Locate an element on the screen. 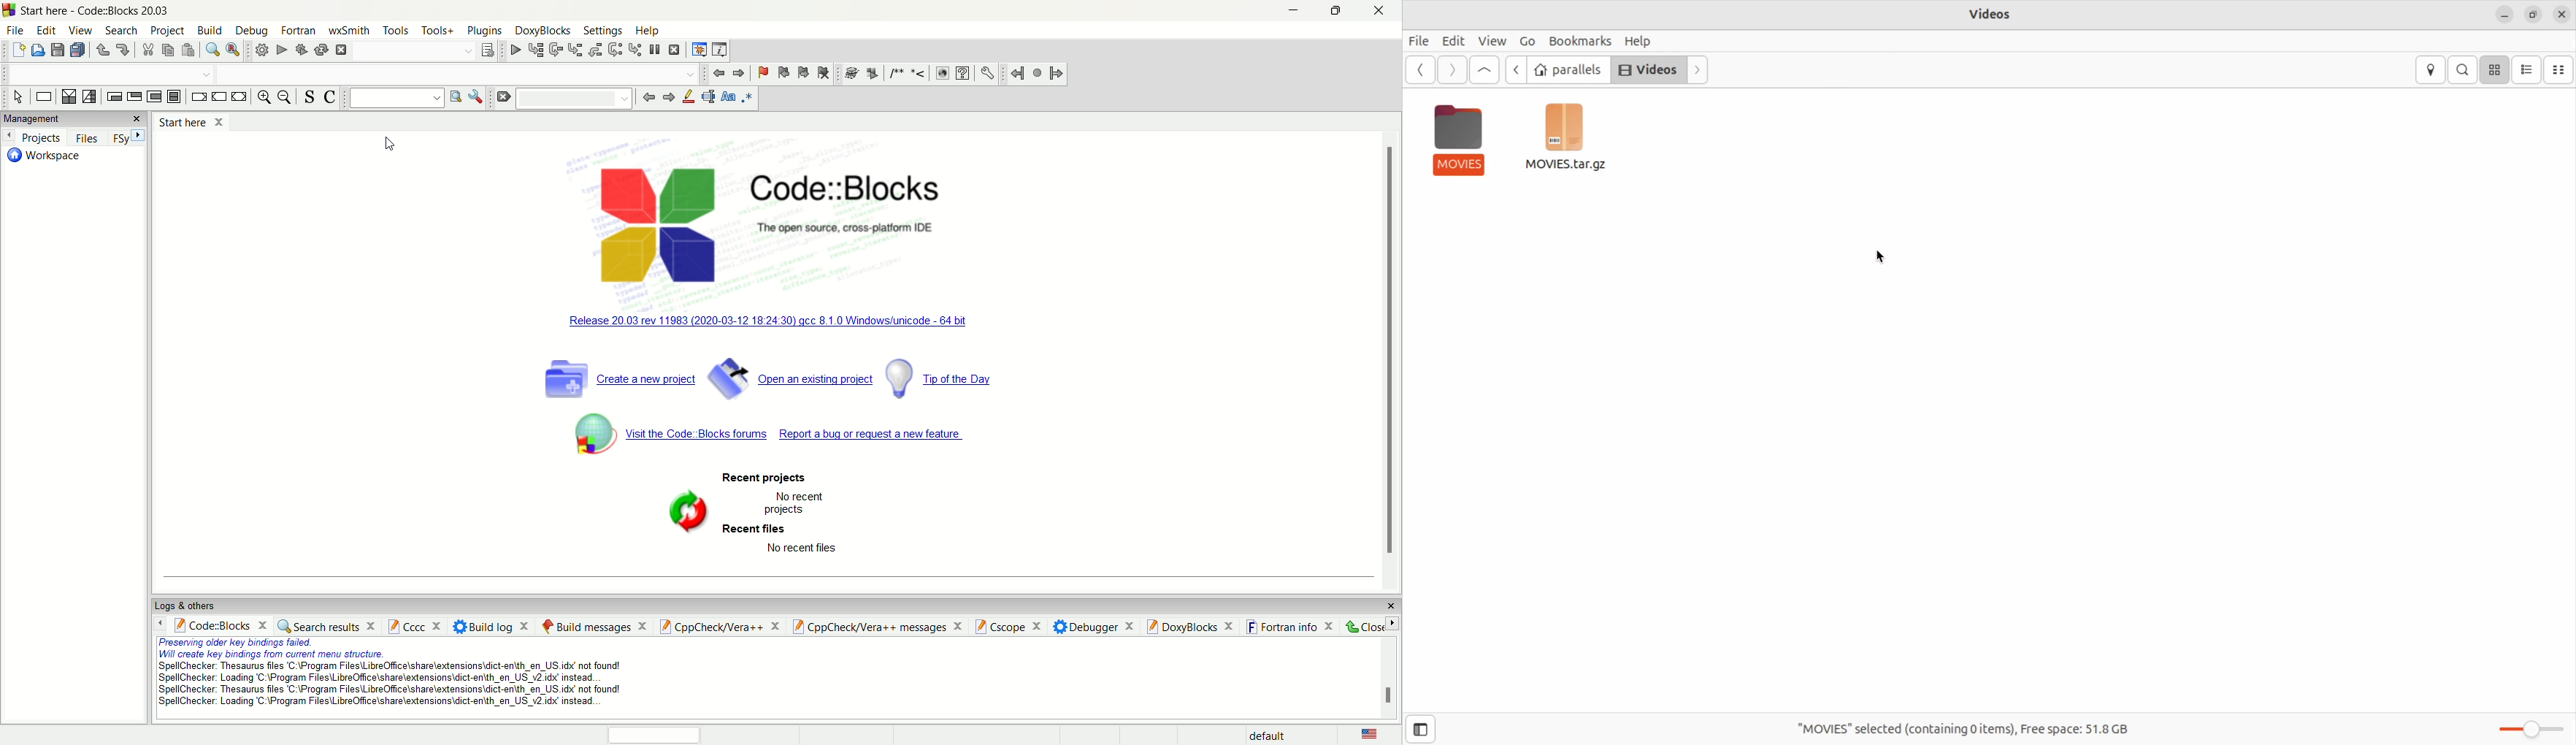  Code::Blocks
The open source, cross-platform IDE is located at coordinates (847, 207).